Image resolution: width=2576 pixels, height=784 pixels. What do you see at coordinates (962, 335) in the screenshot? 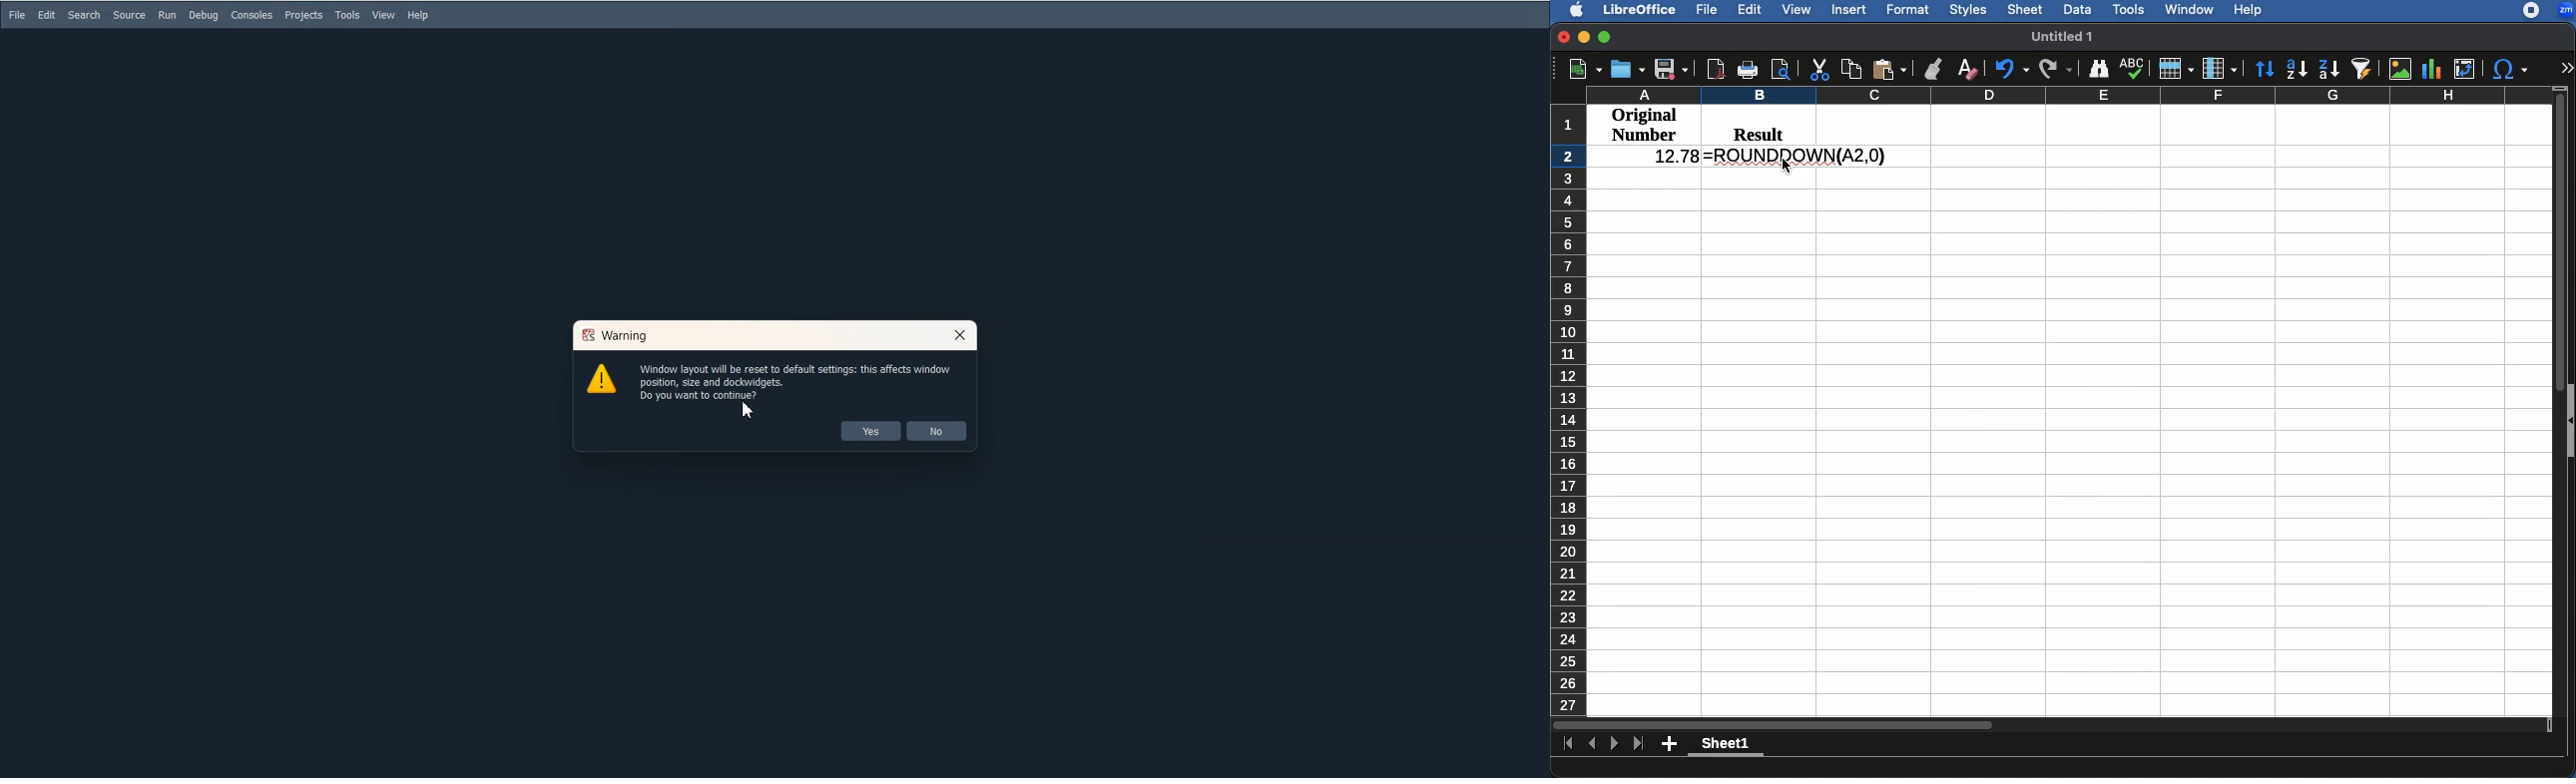
I see `Cursor` at bounding box center [962, 335].